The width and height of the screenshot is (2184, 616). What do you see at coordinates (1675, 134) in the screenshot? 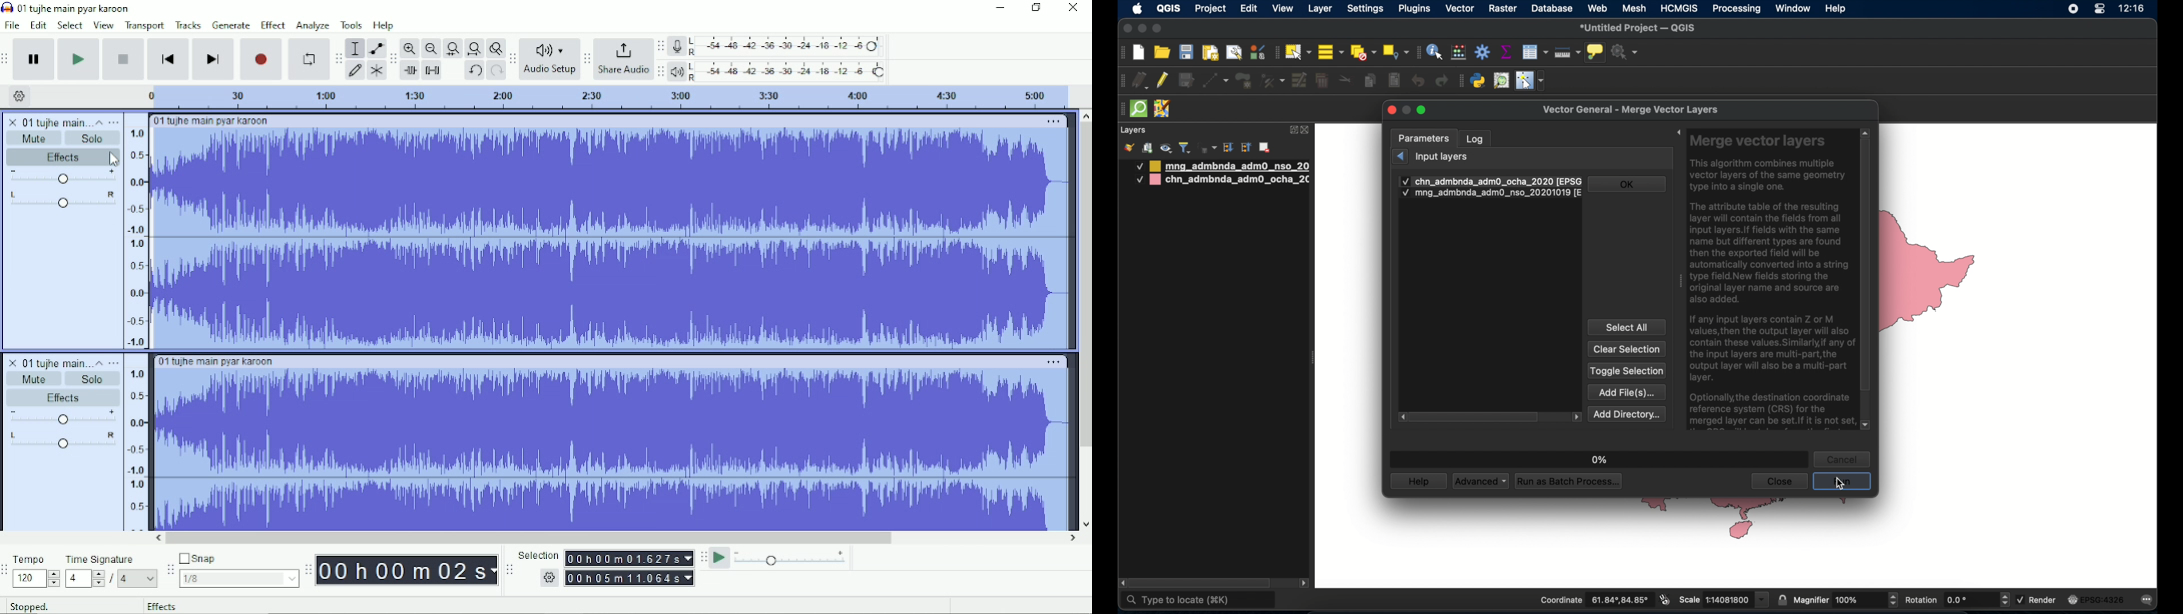
I see `expand` at bounding box center [1675, 134].